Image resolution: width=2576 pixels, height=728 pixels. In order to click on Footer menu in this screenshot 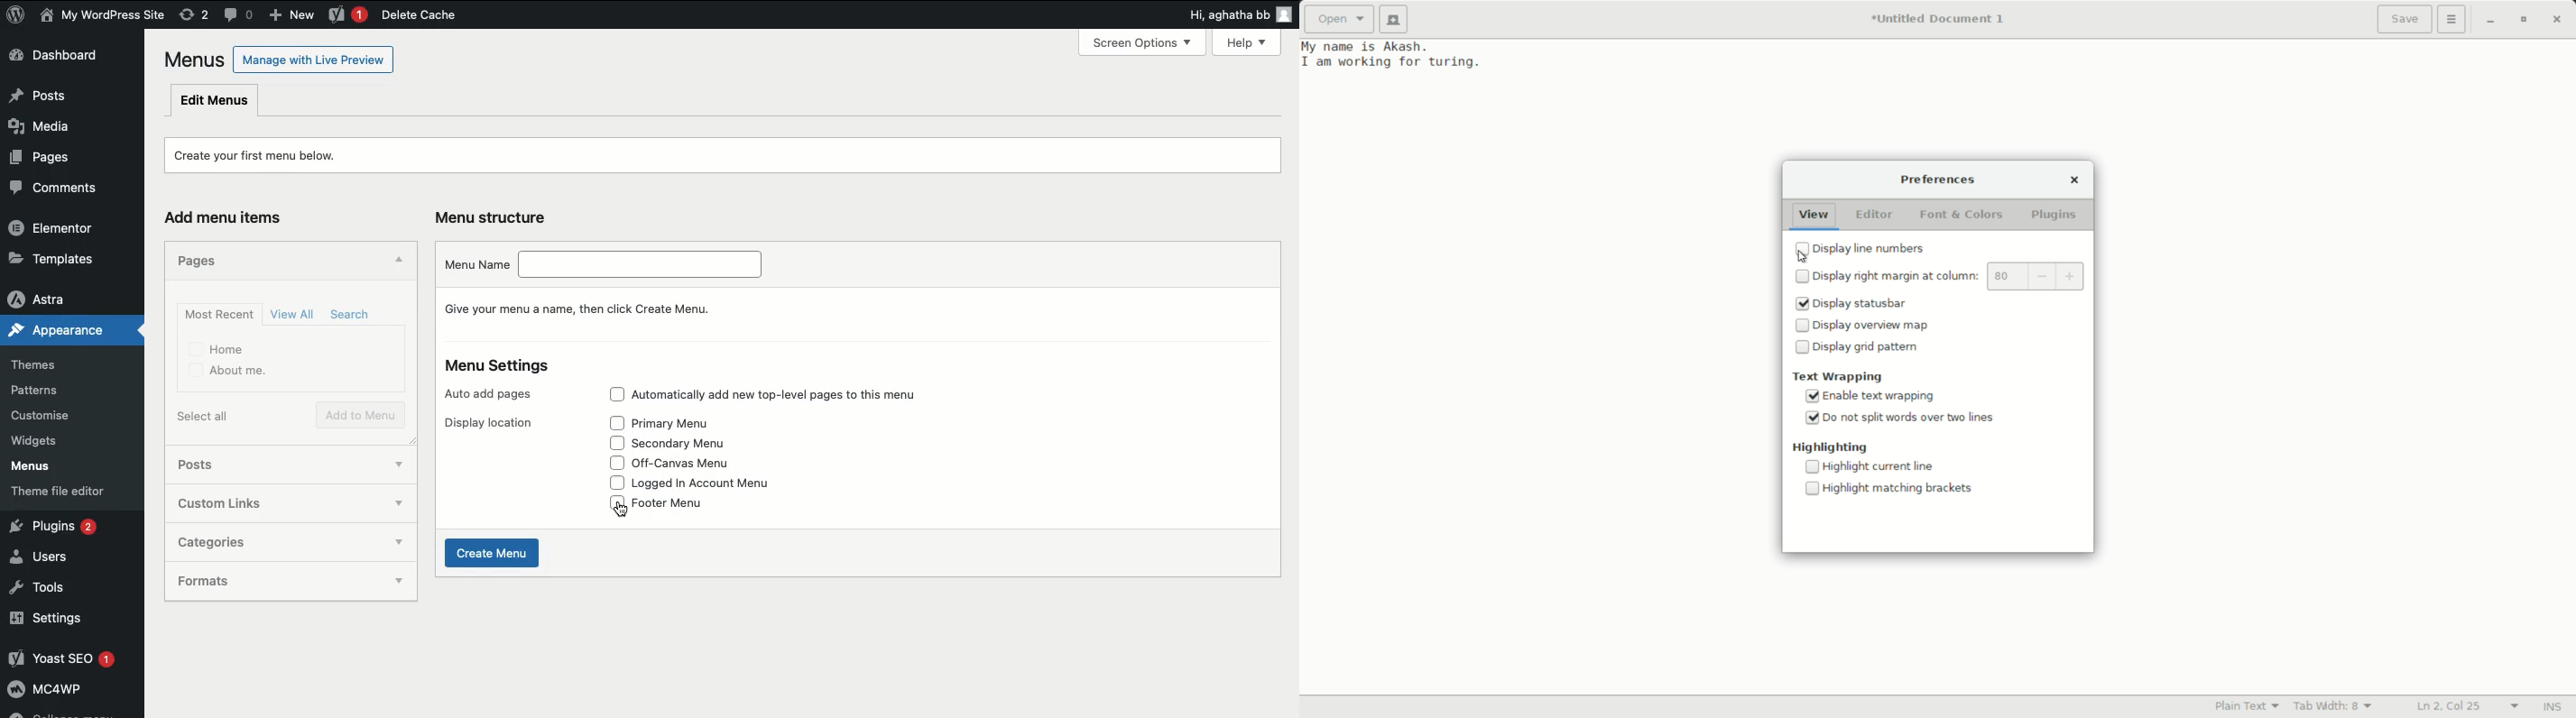, I will do `click(679, 506)`.